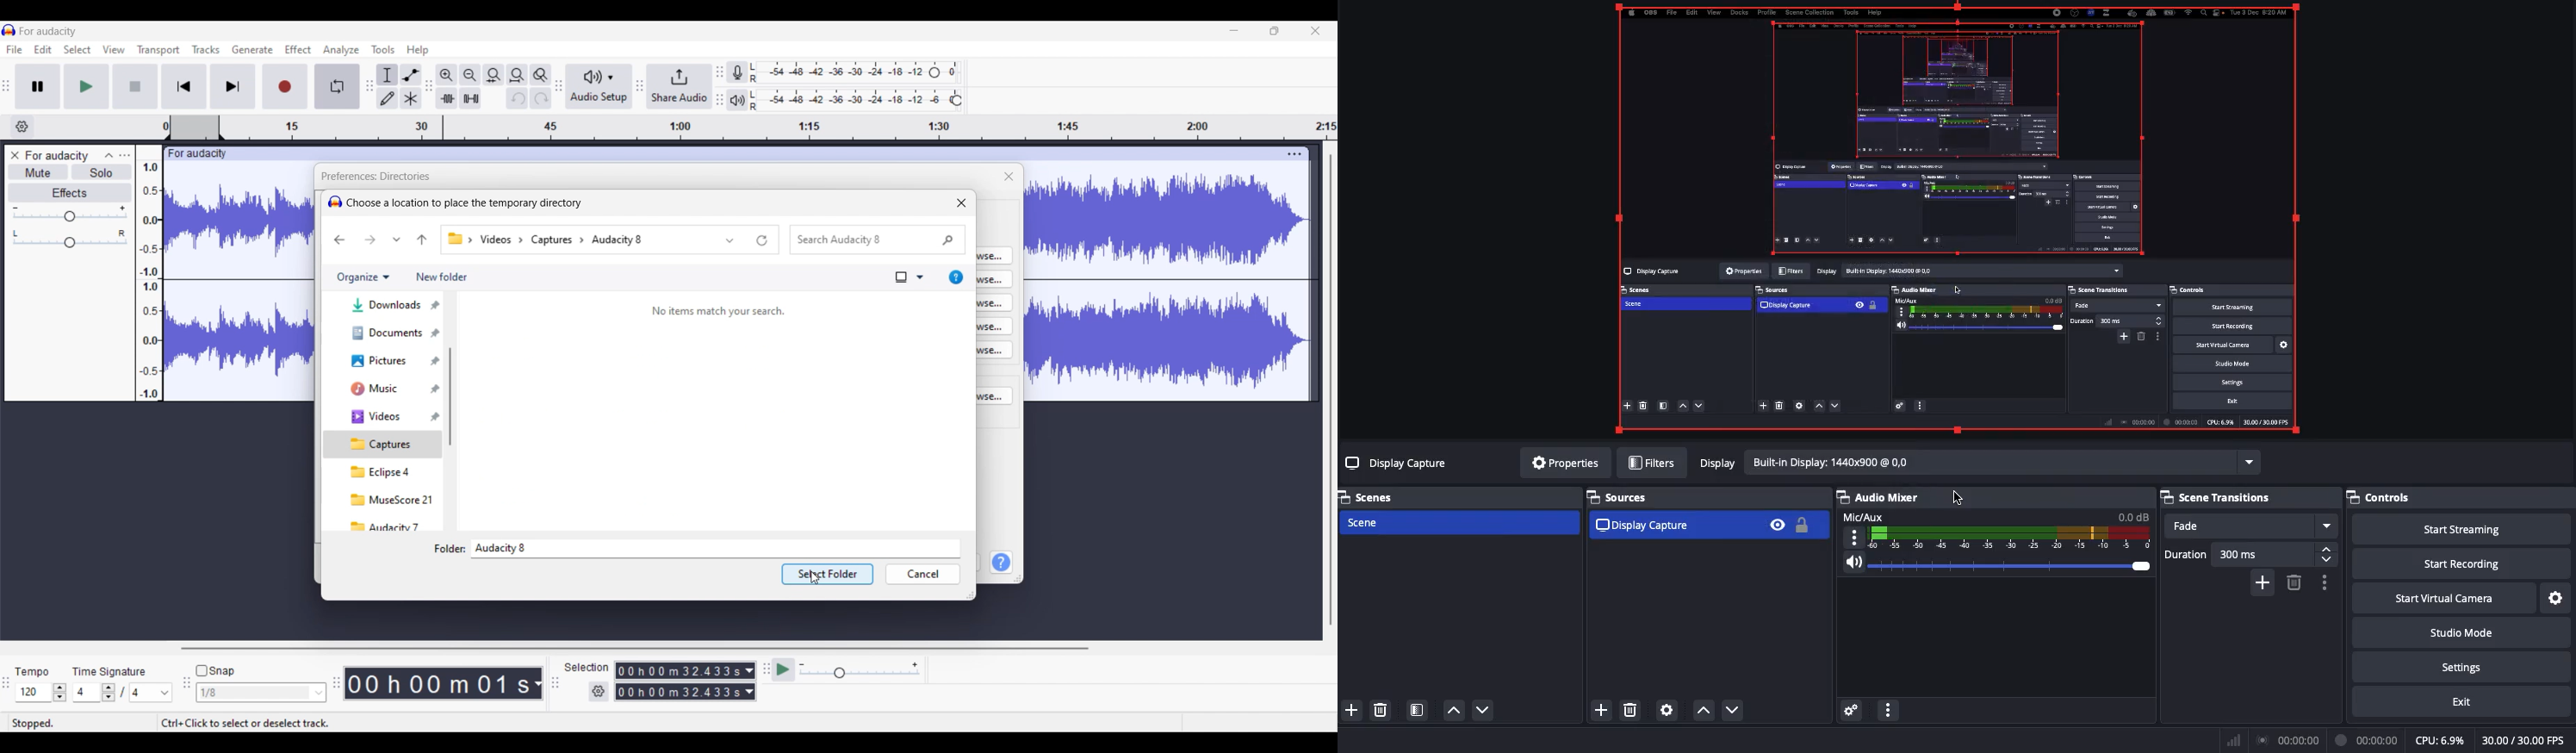  Describe the element at coordinates (216, 671) in the screenshot. I see `Snap toggle` at that location.